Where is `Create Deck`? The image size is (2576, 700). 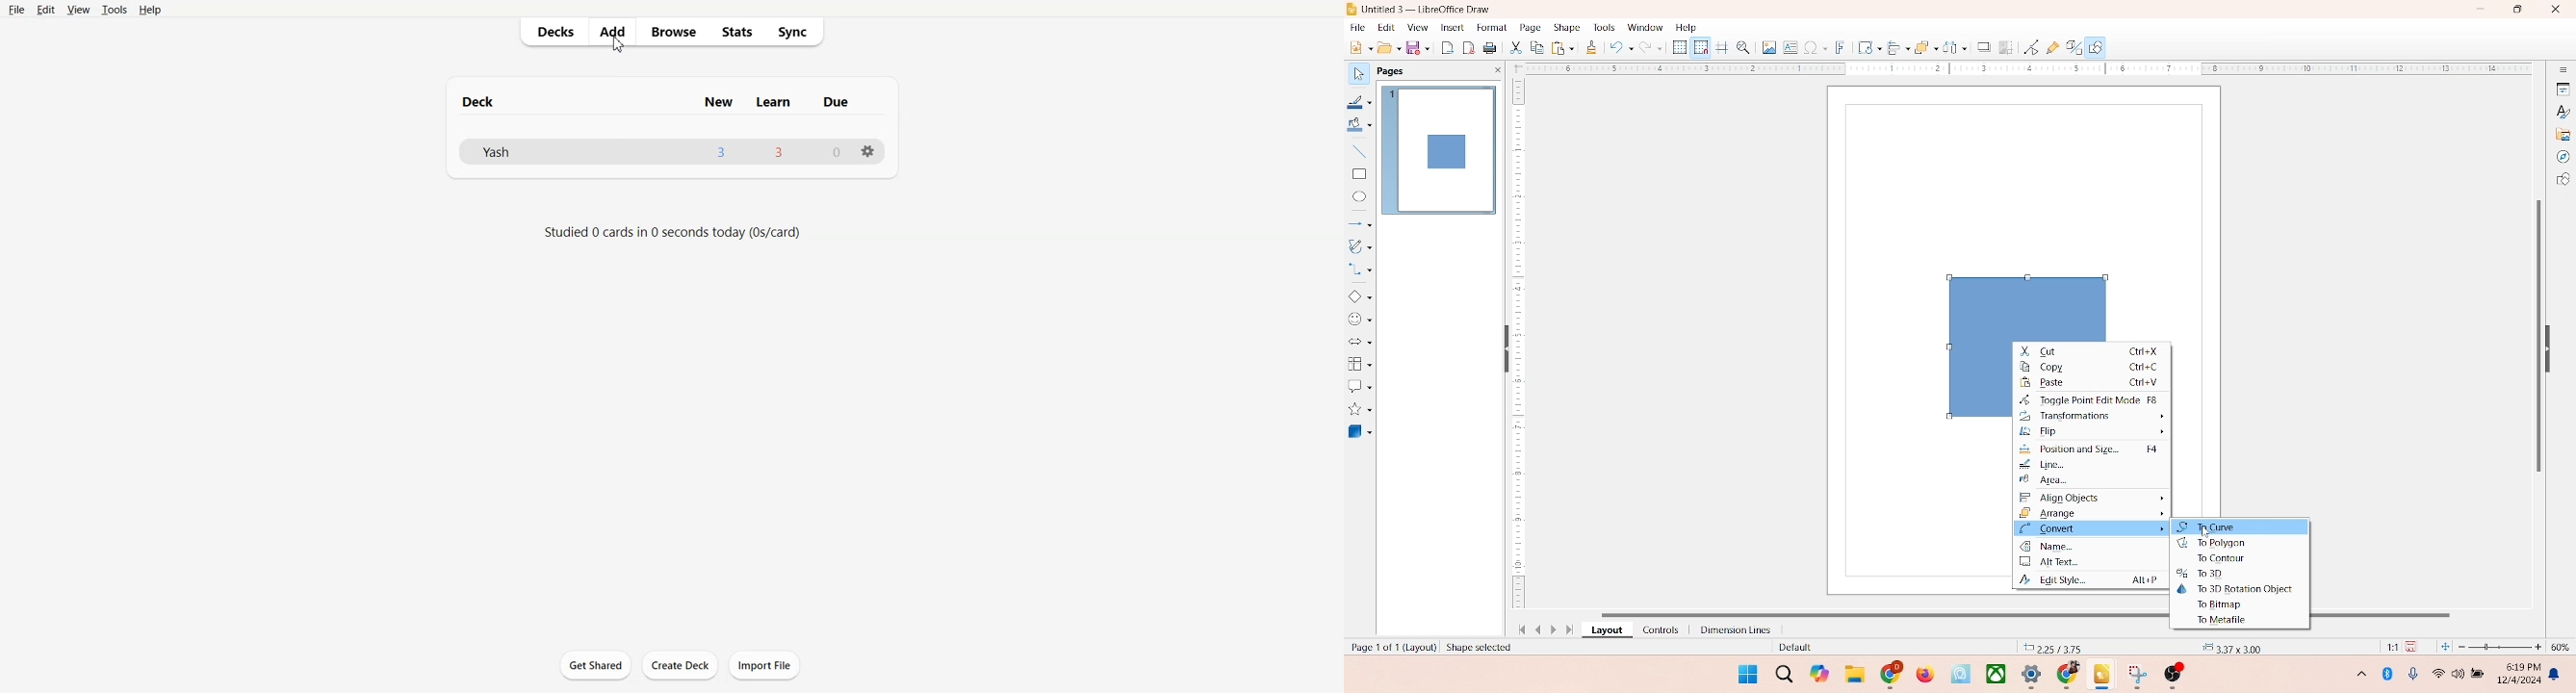
Create Deck is located at coordinates (680, 665).